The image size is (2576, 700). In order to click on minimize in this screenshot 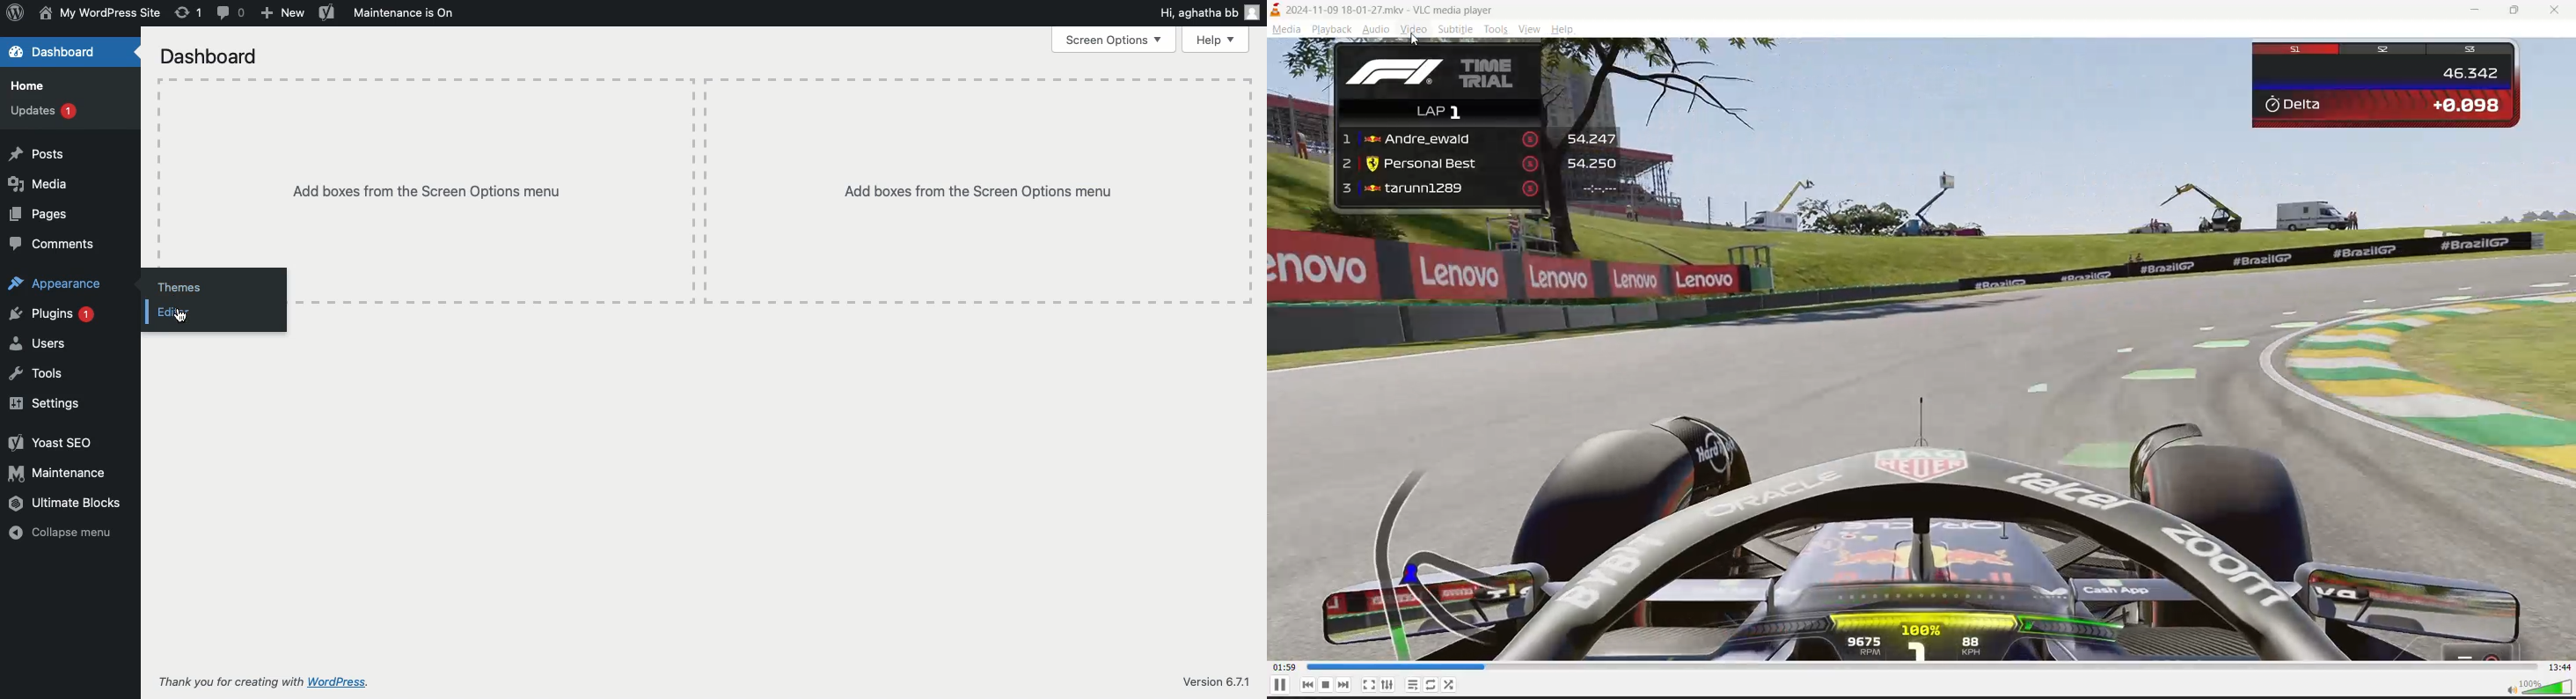, I will do `click(2479, 12)`.